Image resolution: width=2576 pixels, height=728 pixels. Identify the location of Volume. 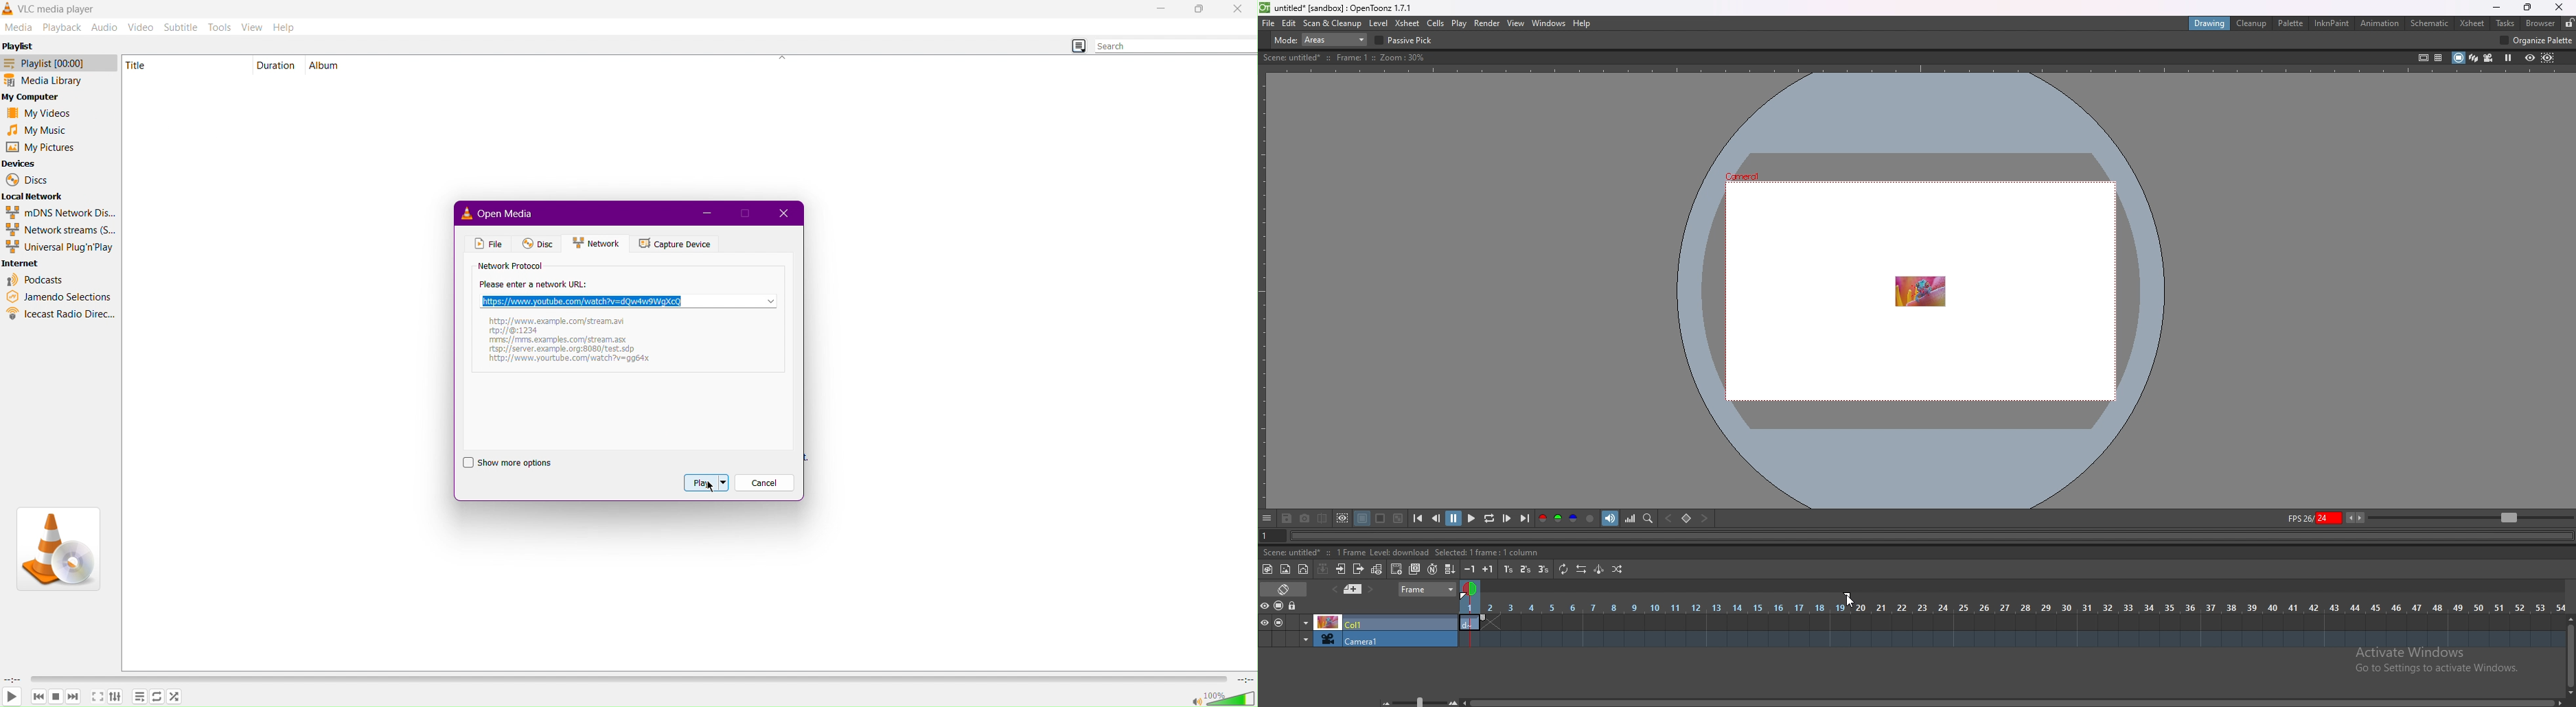
(1220, 697).